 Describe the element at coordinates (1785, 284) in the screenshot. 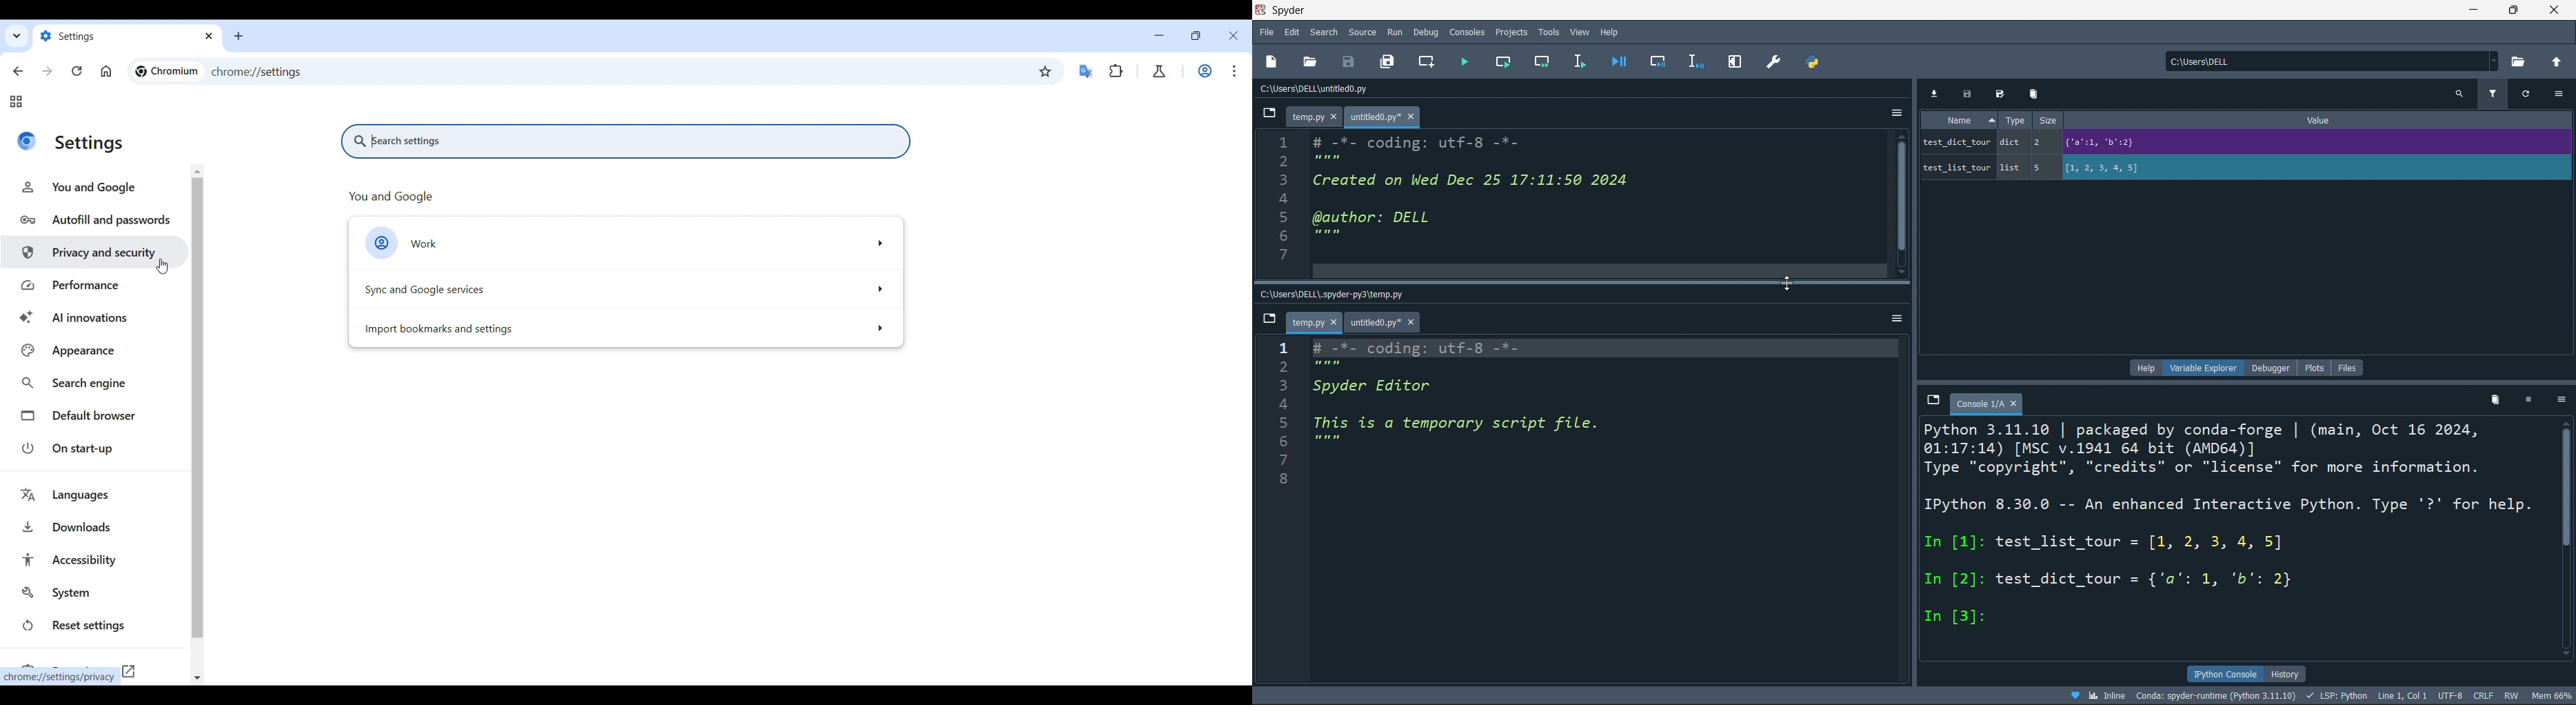

I see `cursor` at that location.